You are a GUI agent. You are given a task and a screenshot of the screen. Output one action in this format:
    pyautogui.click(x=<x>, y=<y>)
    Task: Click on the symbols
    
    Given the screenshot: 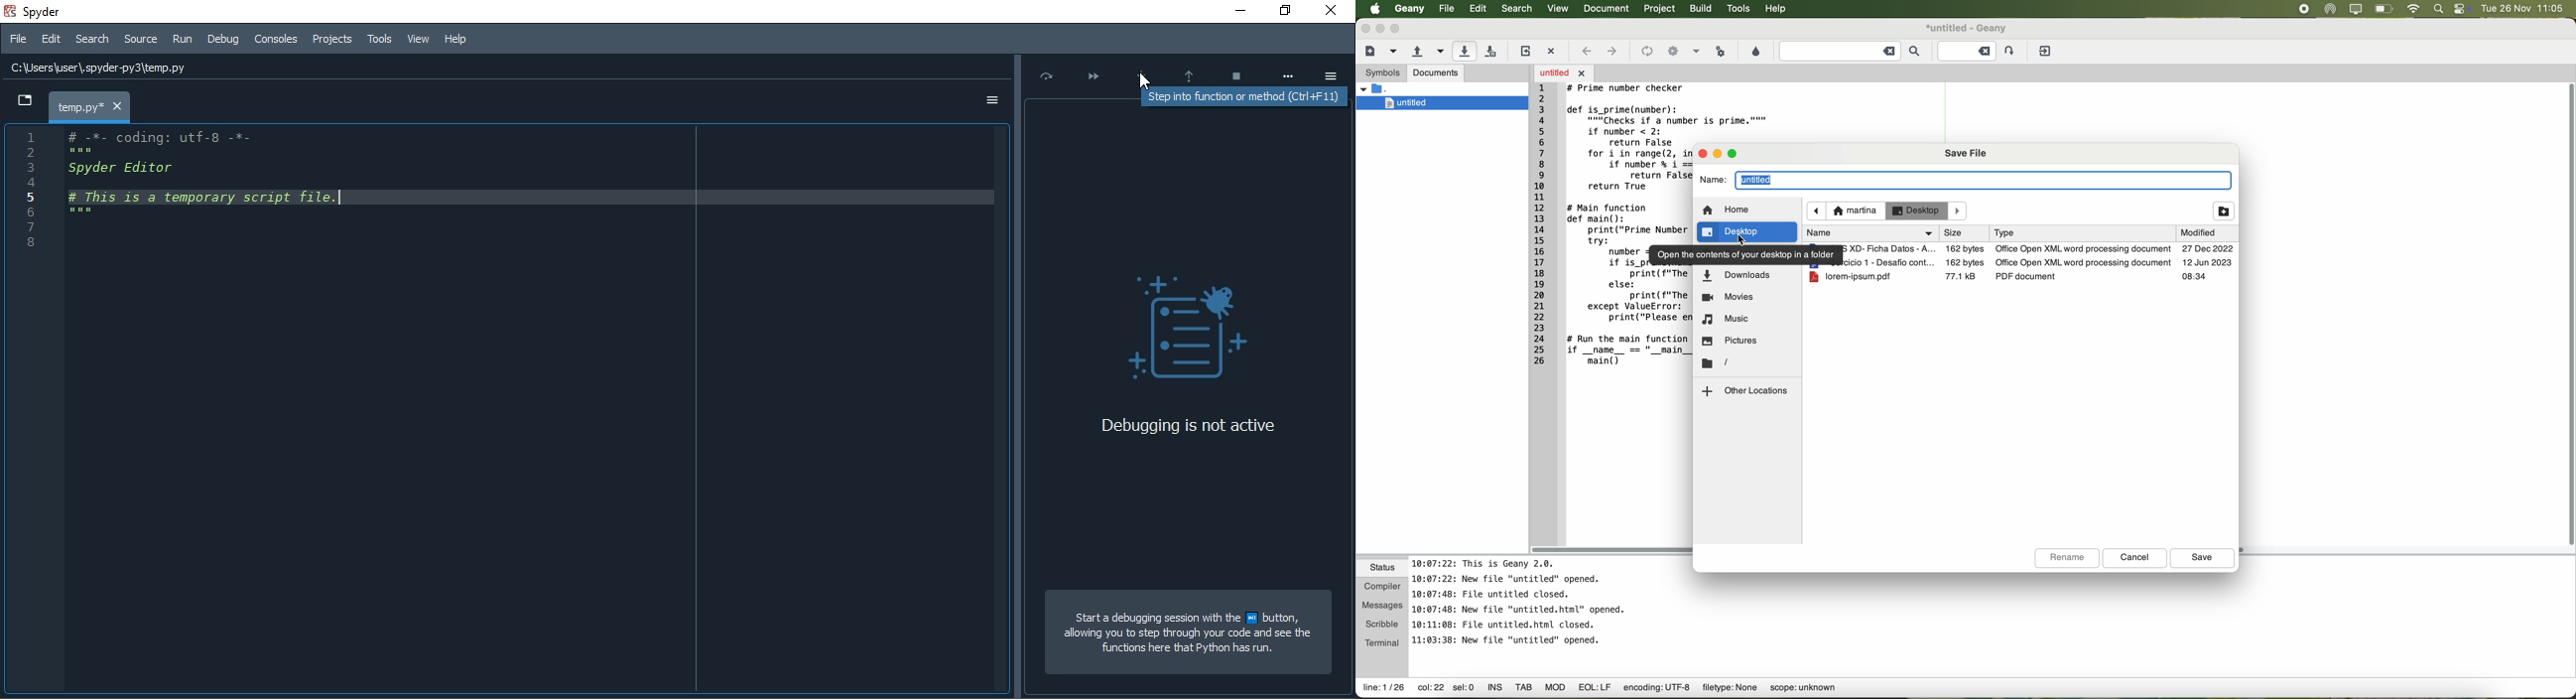 What is the action you would take?
    pyautogui.click(x=1381, y=73)
    